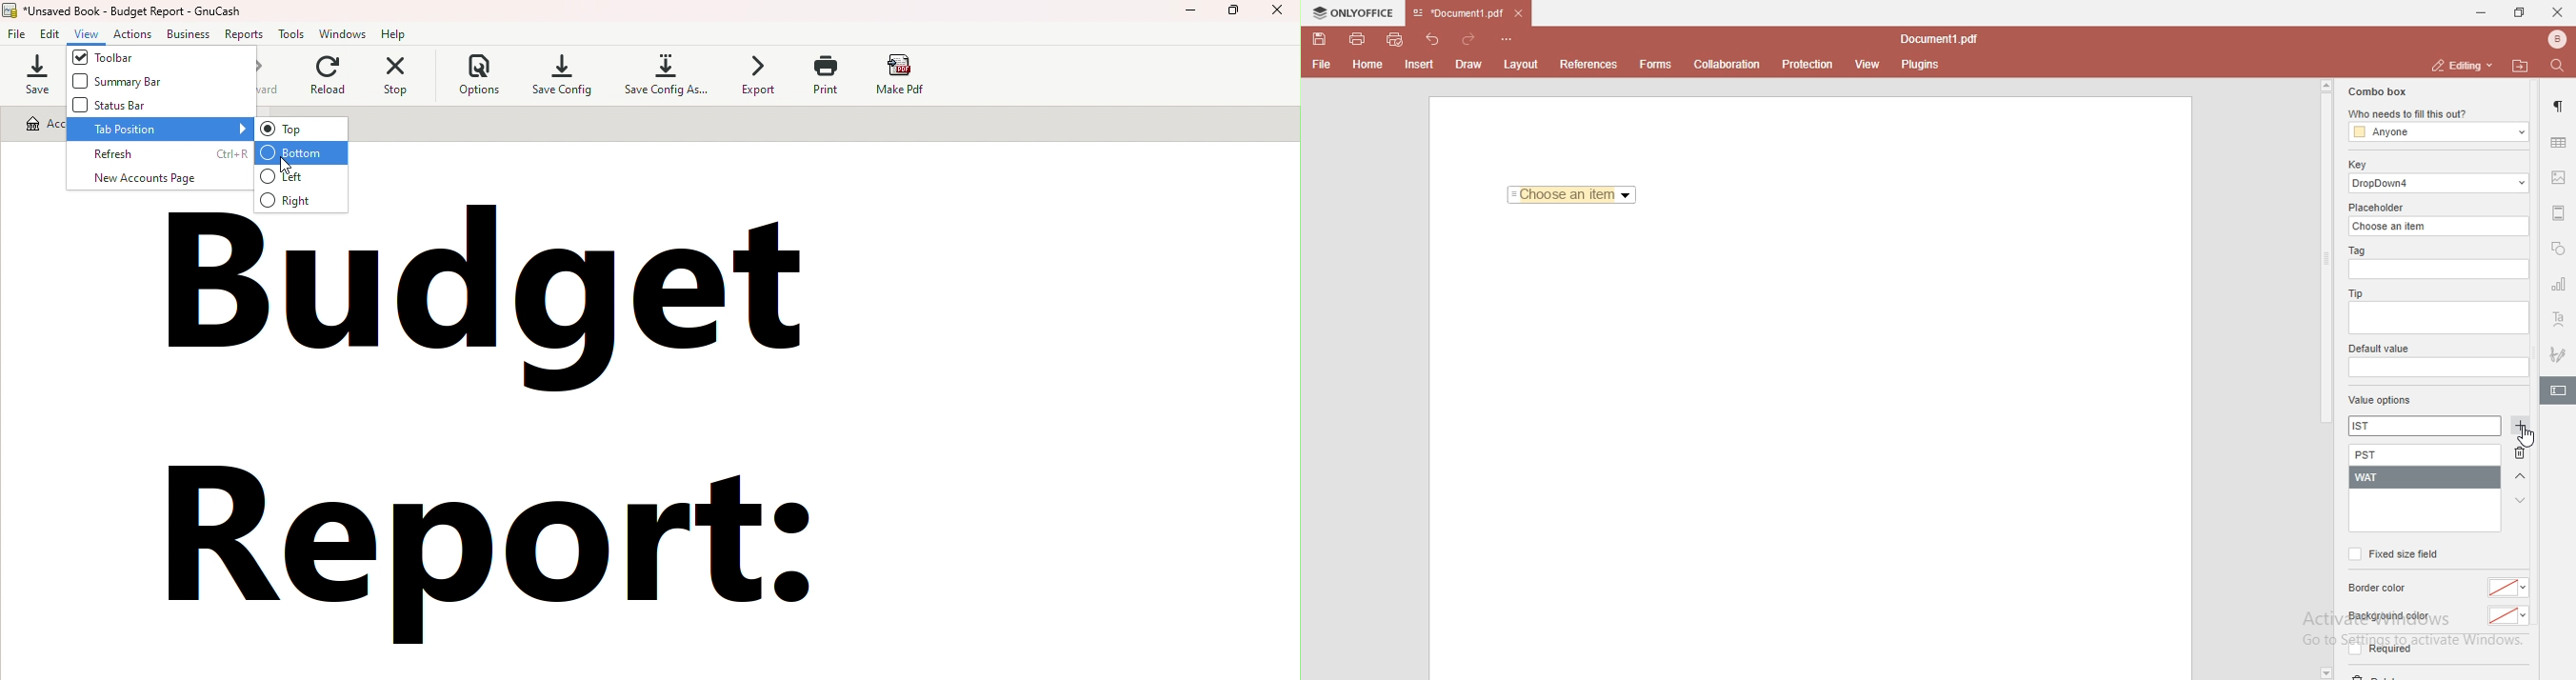  I want to click on Summary bar, so click(120, 85).